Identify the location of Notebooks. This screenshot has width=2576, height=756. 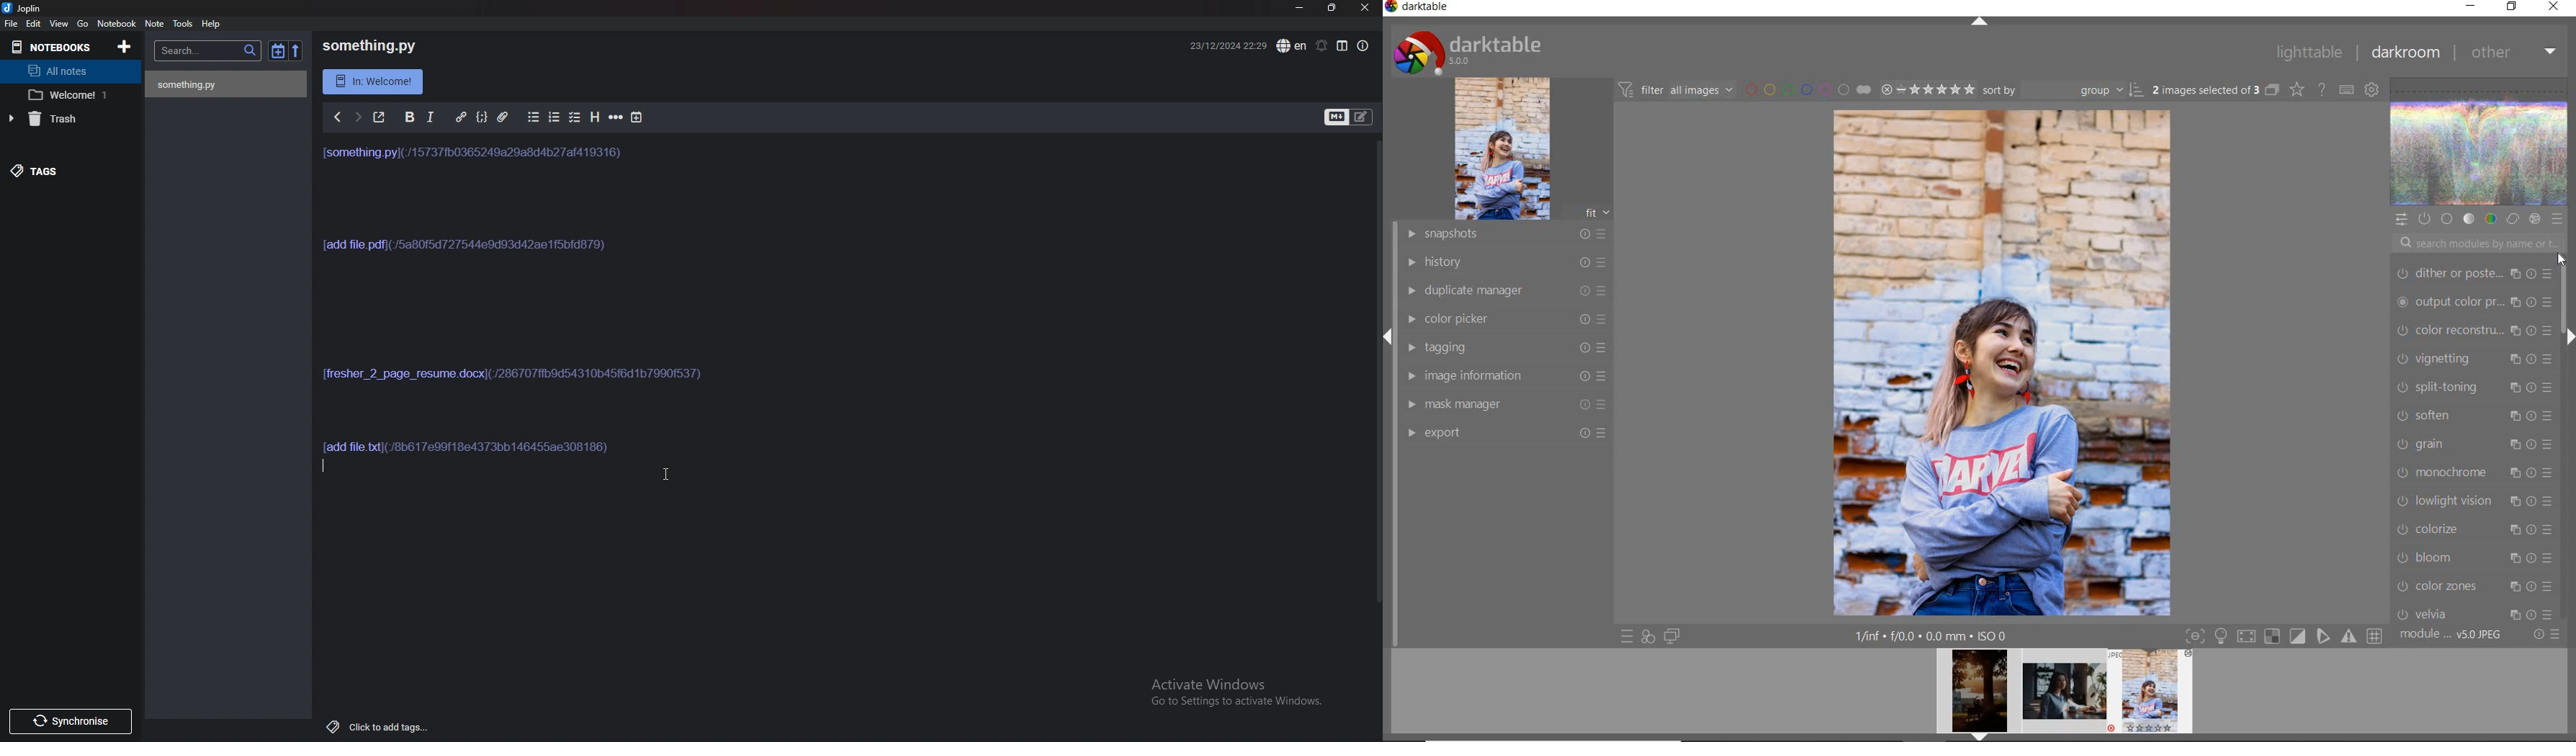
(53, 46).